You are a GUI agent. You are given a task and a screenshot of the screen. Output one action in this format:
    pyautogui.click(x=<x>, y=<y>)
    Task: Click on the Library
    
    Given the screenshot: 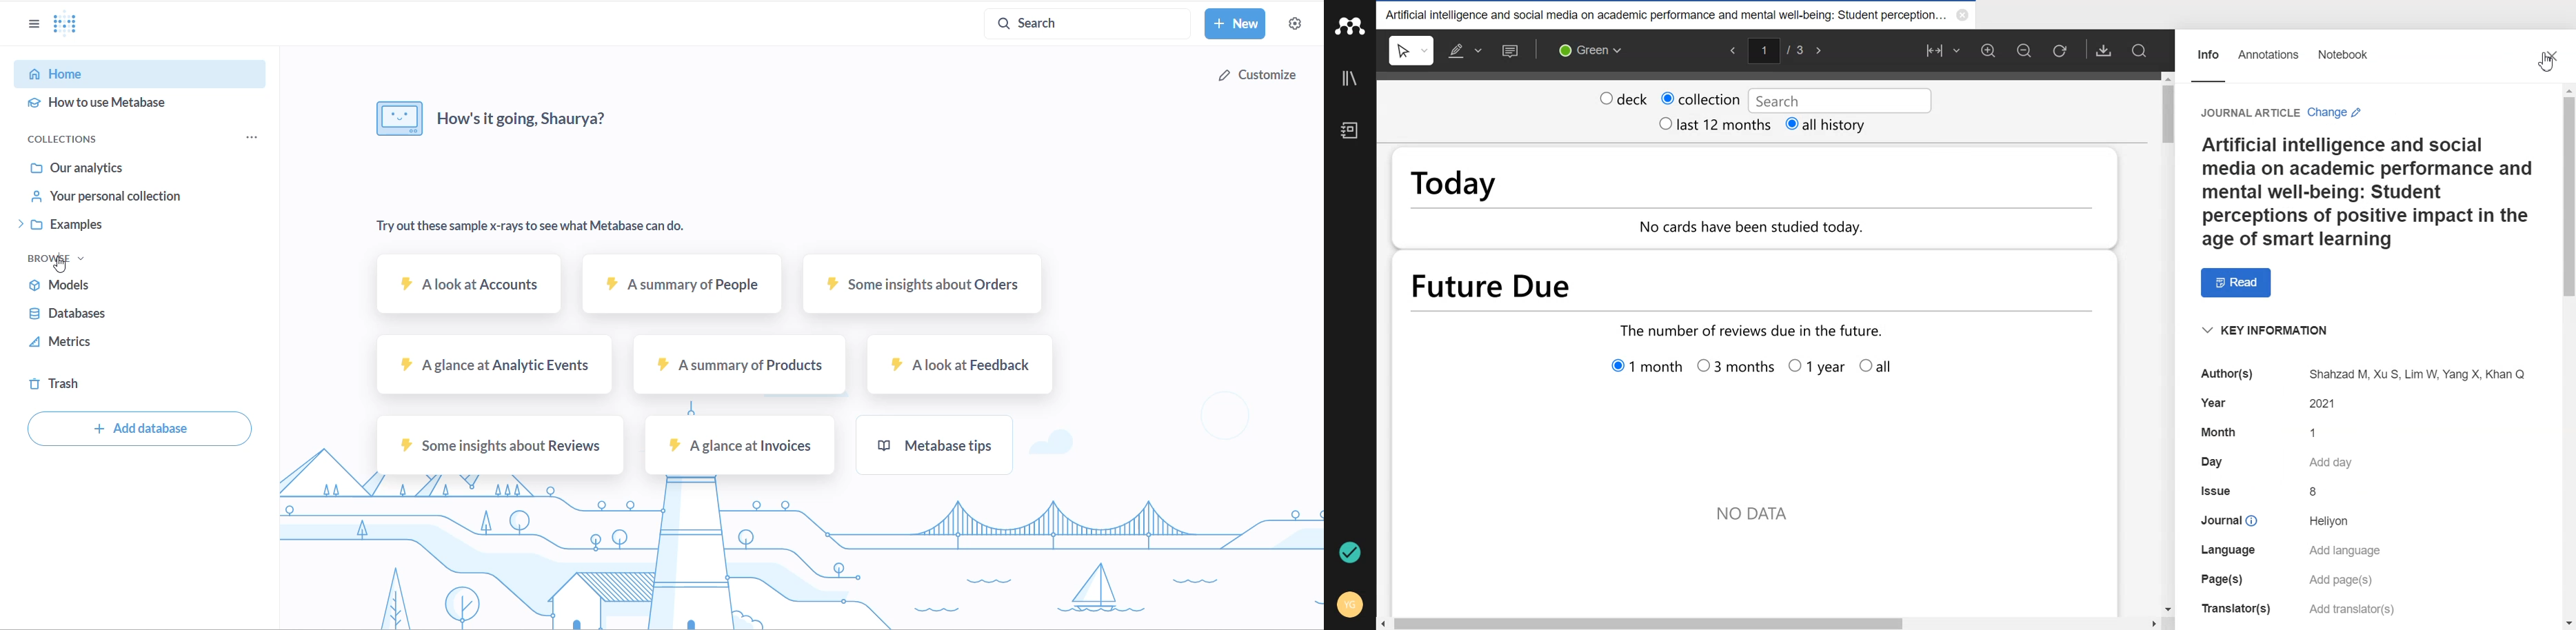 What is the action you would take?
    pyautogui.click(x=1351, y=78)
    